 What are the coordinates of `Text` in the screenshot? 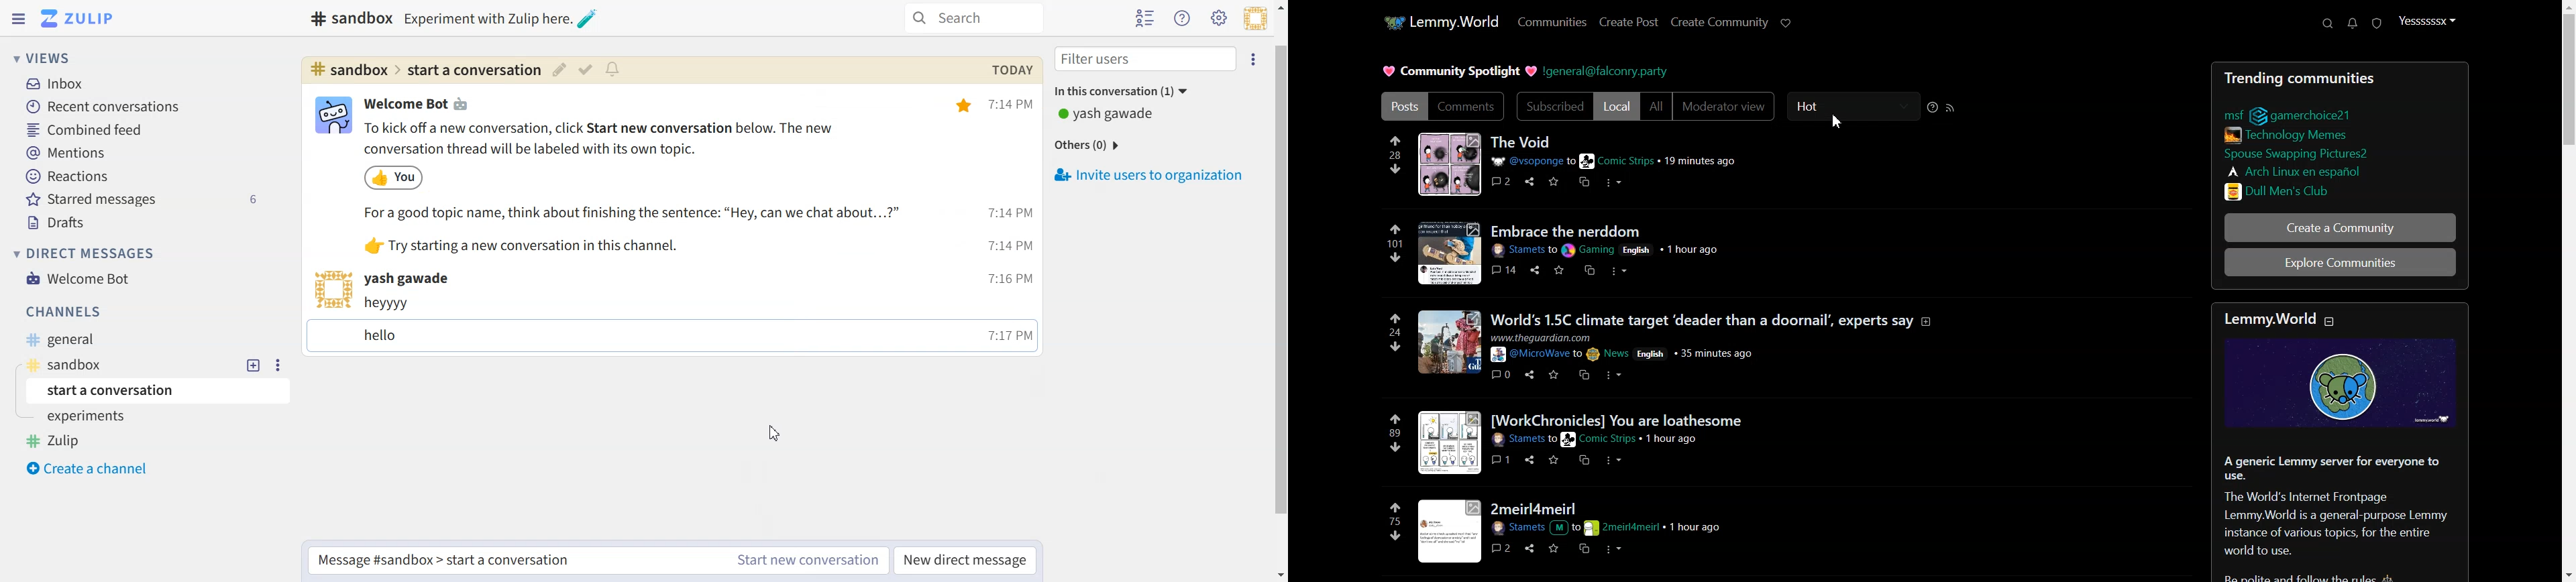 It's located at (1011, 70).